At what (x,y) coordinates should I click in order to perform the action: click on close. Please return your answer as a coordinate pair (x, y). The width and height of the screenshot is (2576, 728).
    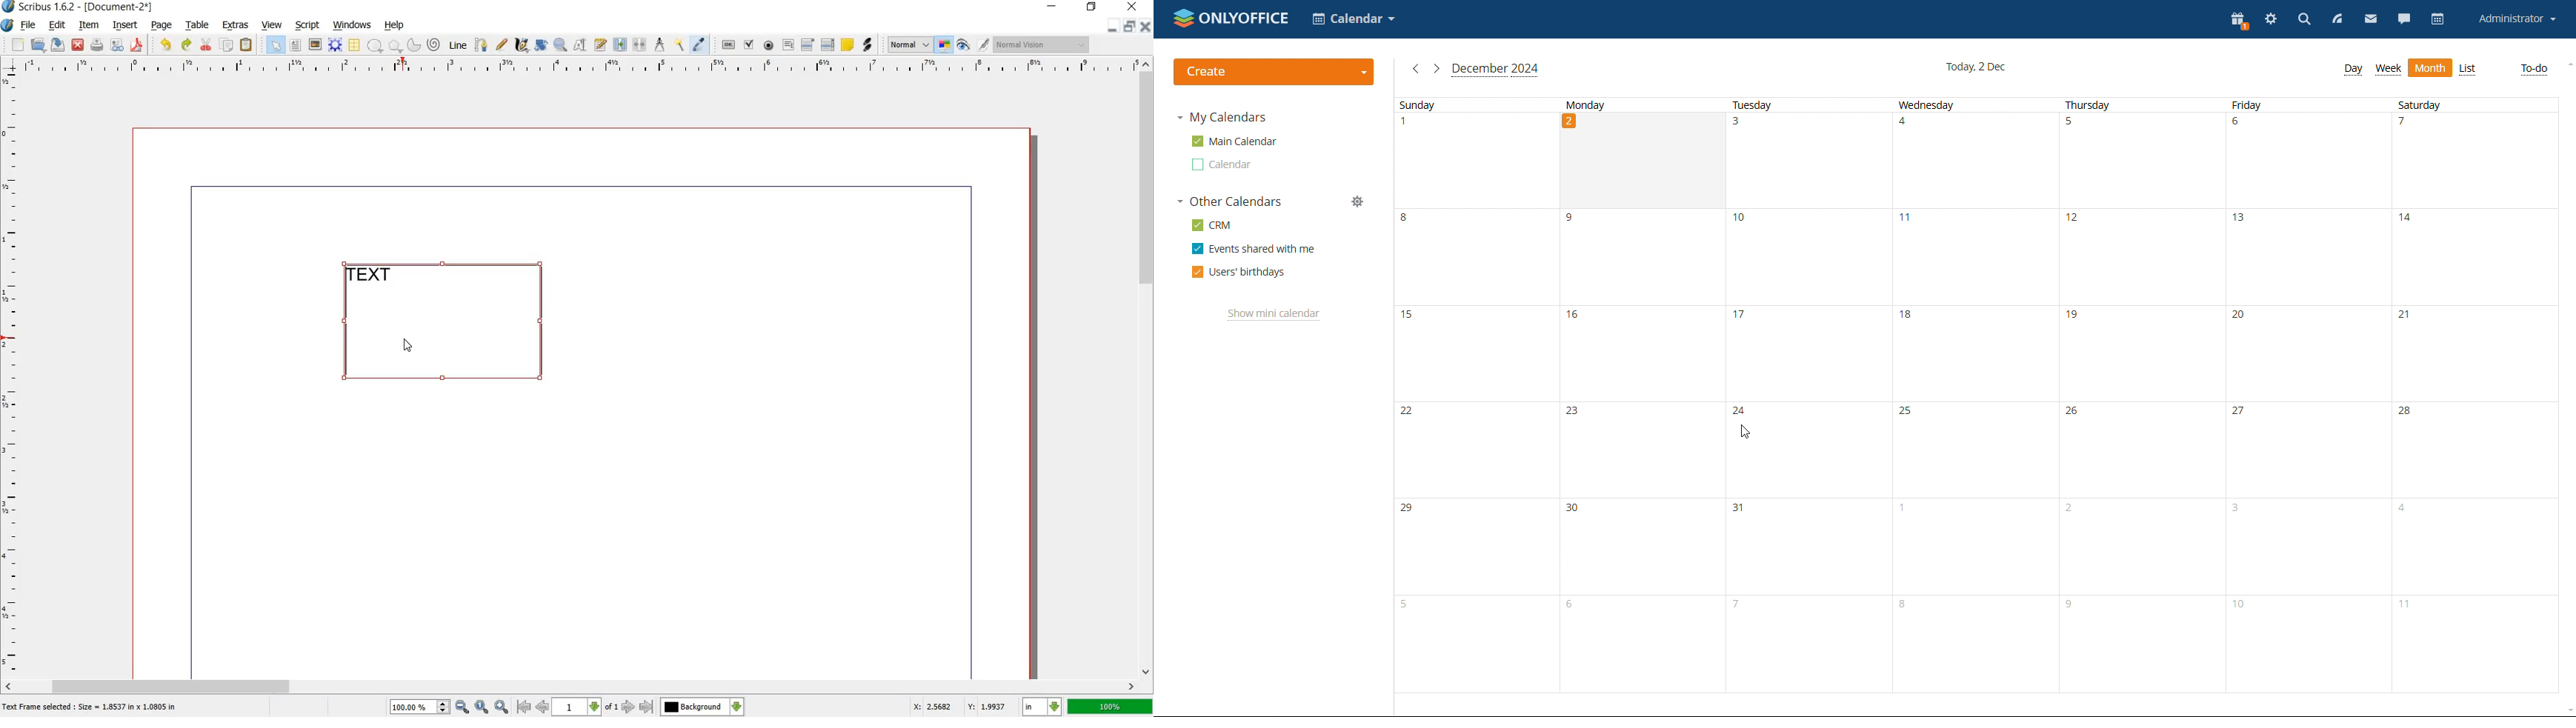
    Looking at the image, I should click on (1135, 6).